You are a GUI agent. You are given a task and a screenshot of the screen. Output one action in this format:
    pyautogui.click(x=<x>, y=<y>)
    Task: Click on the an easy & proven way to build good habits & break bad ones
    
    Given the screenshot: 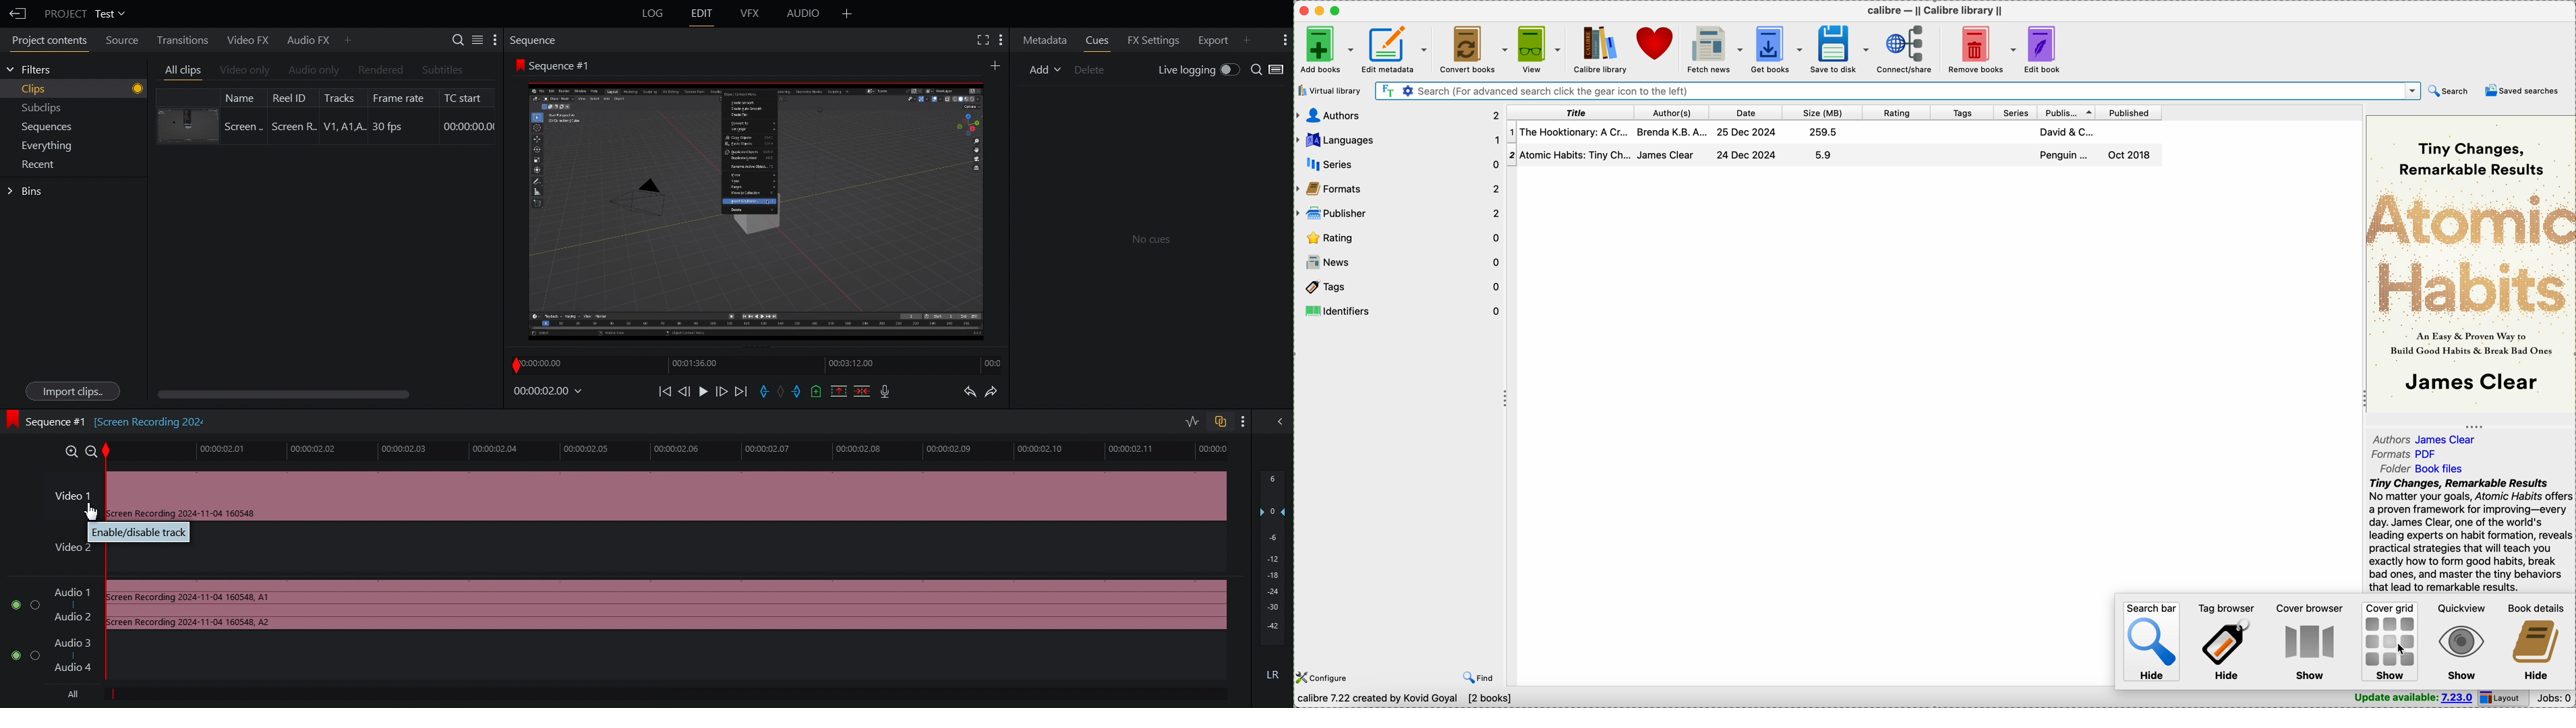 What is the action you would take?
    pyautogui.click(x=2472, y=343)
    